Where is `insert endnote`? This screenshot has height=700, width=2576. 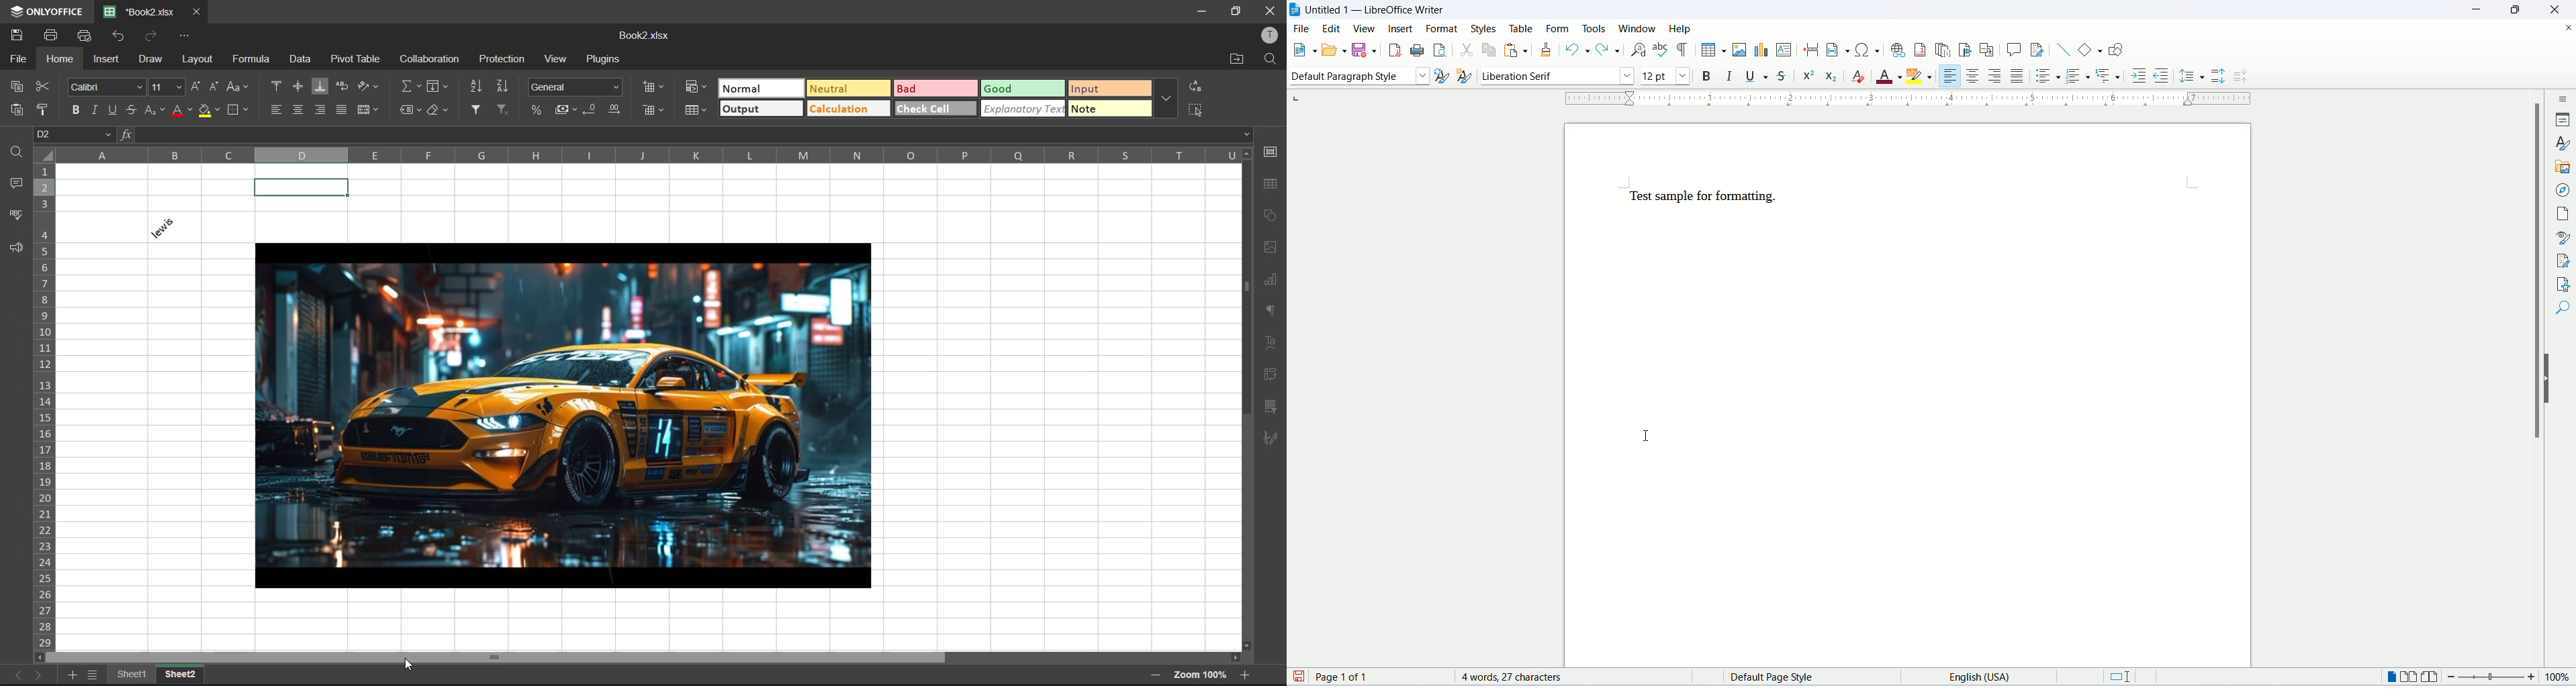
insert endnote is located at coordinates (1945, 48).